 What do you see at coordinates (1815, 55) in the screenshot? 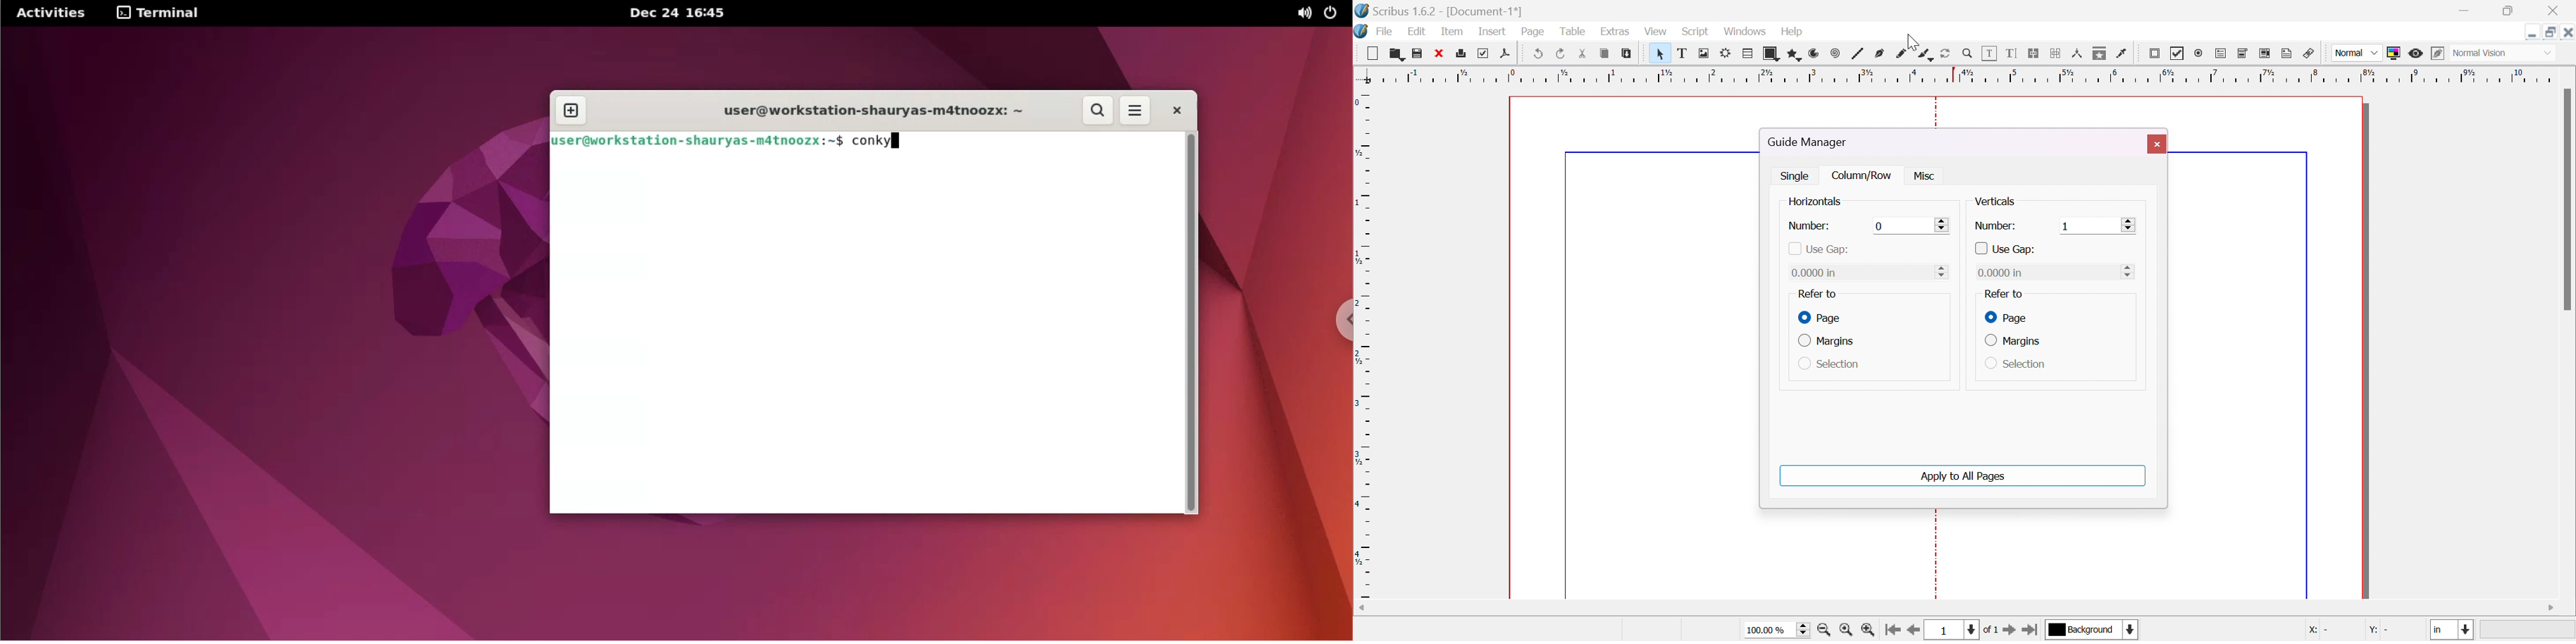
I see `arc` at bounding box center [1815, 55].